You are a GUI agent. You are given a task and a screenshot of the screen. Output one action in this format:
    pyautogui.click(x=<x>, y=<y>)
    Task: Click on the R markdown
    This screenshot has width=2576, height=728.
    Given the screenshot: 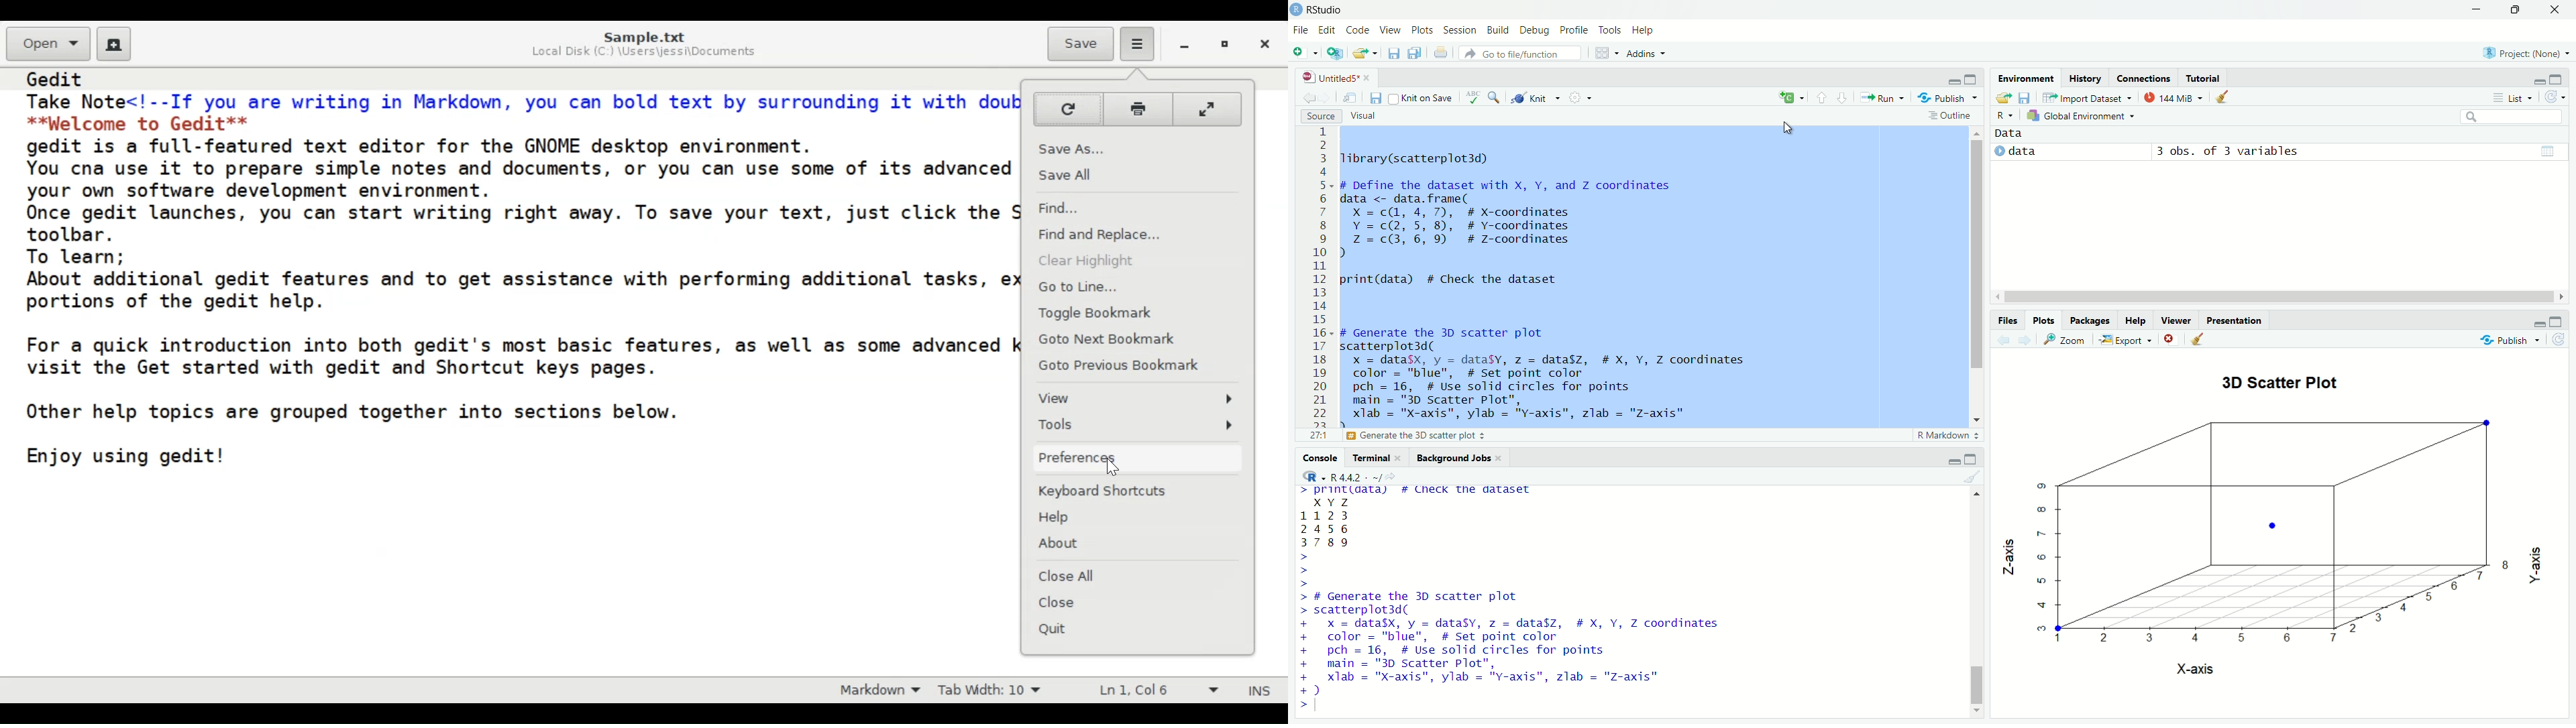 What is the action you would take?
    pyautogui.click(x=1948, y=436)
    